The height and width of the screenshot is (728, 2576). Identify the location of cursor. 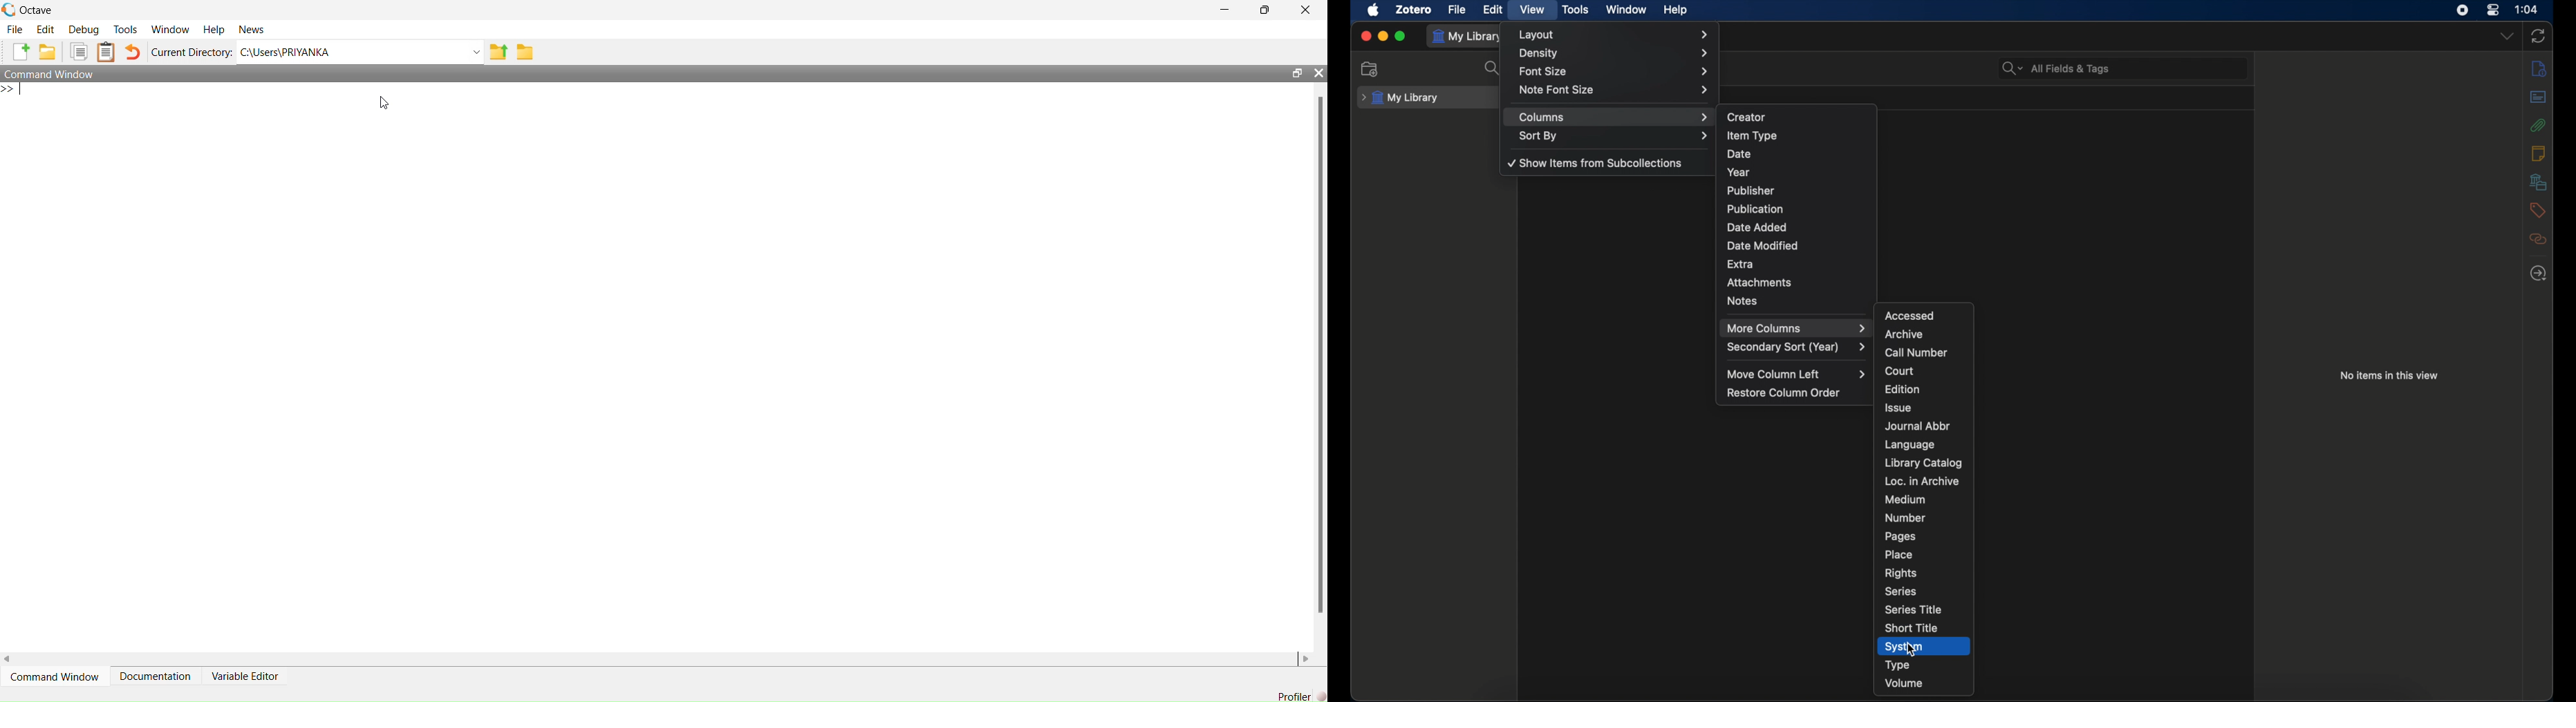
(1913, 650).